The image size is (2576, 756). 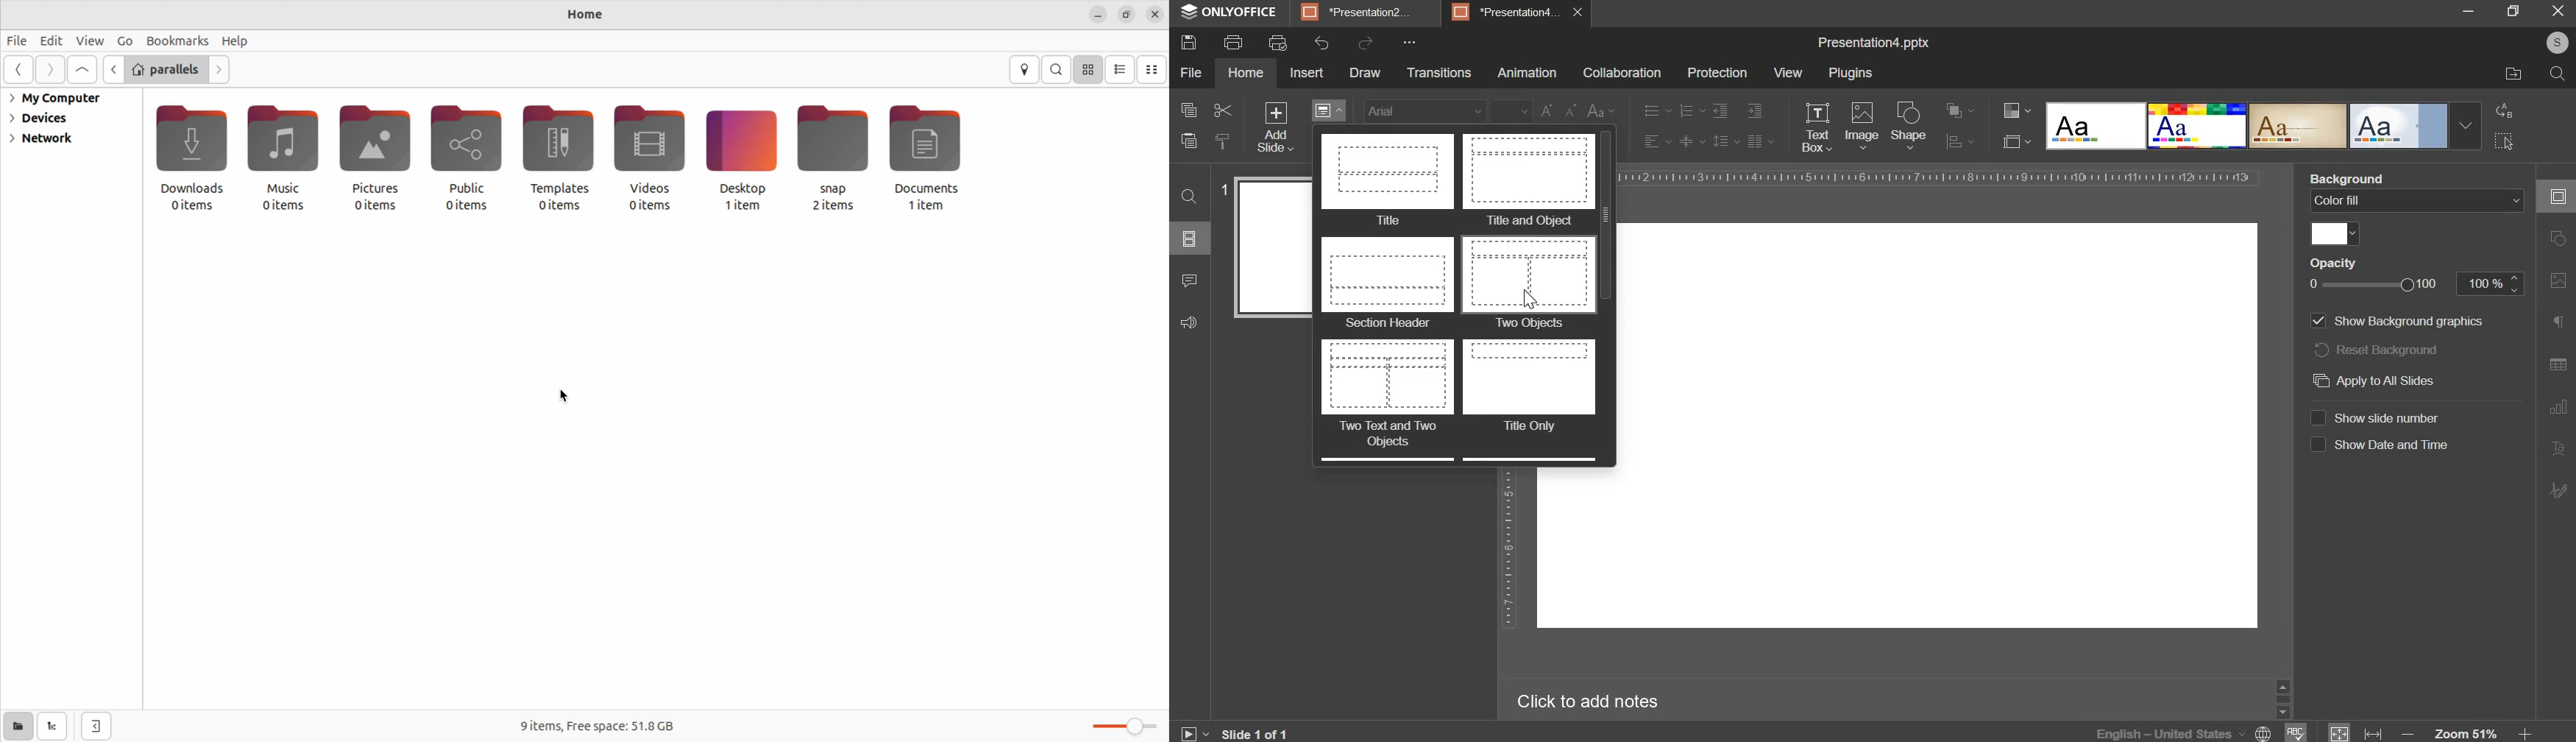 I want to click on opacity , so click(x=2491, y=283).